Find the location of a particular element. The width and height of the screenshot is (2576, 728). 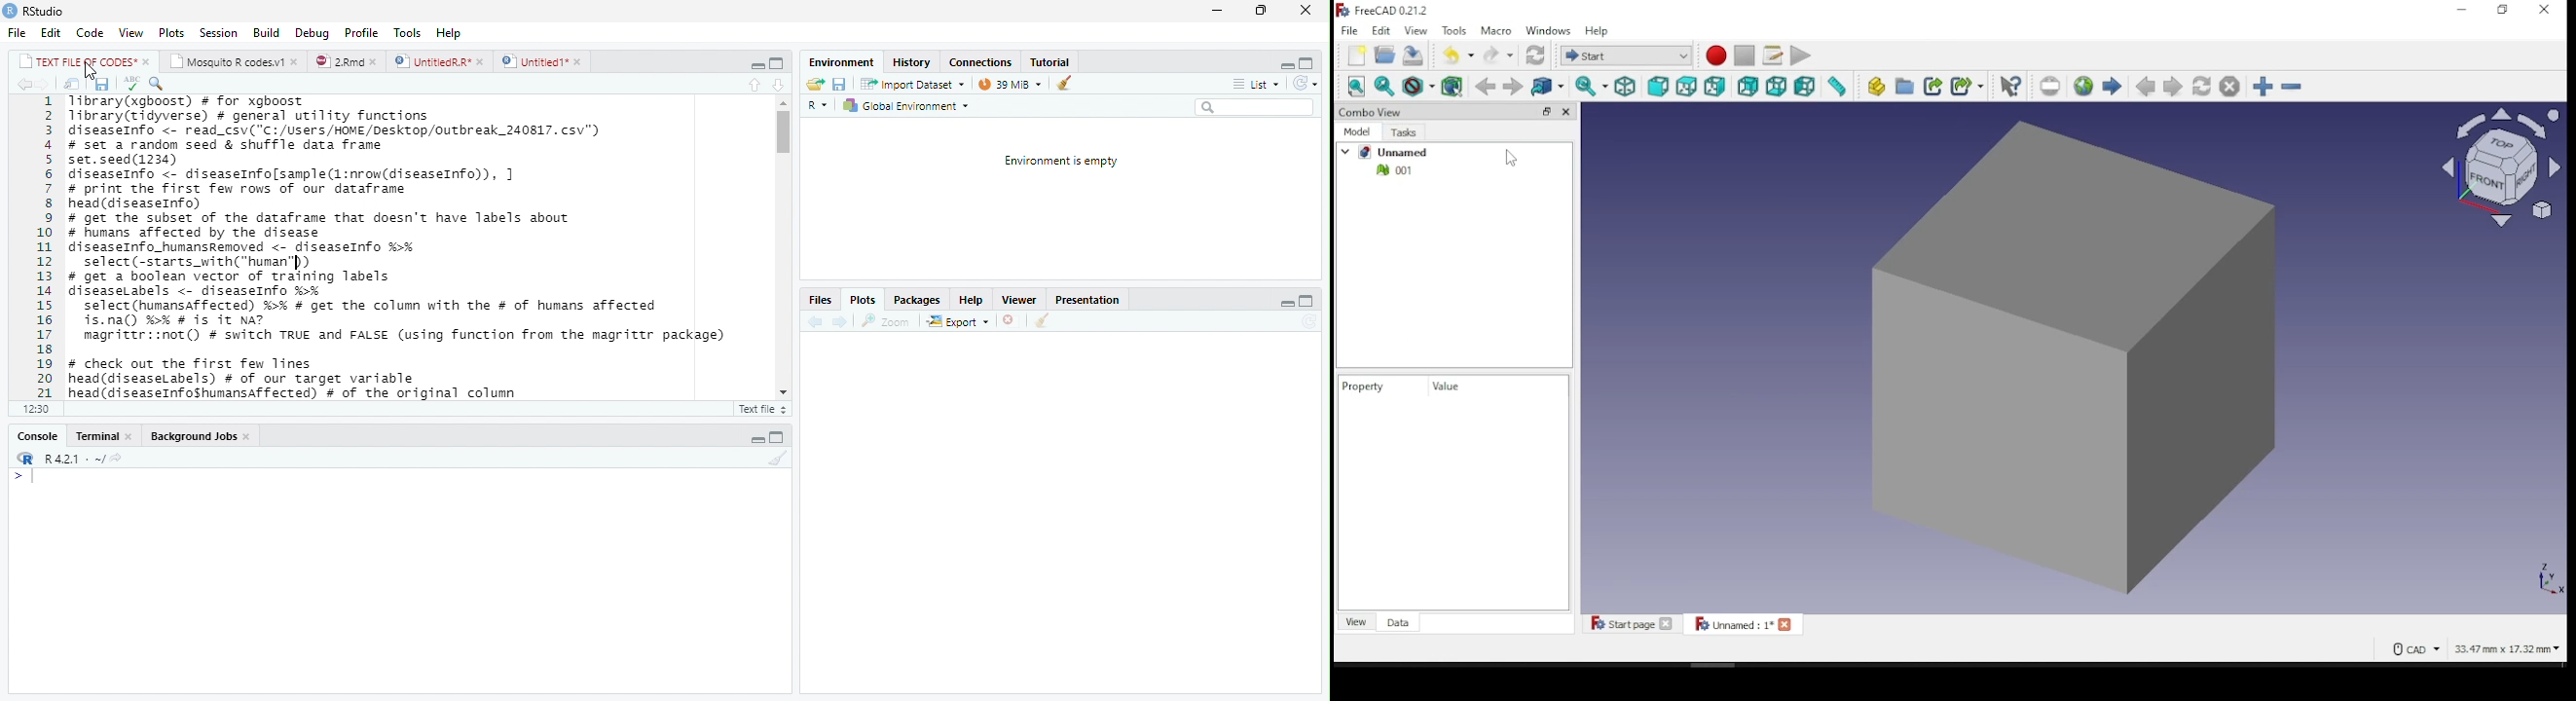

39MiB is located at coordinates (1010, 82).